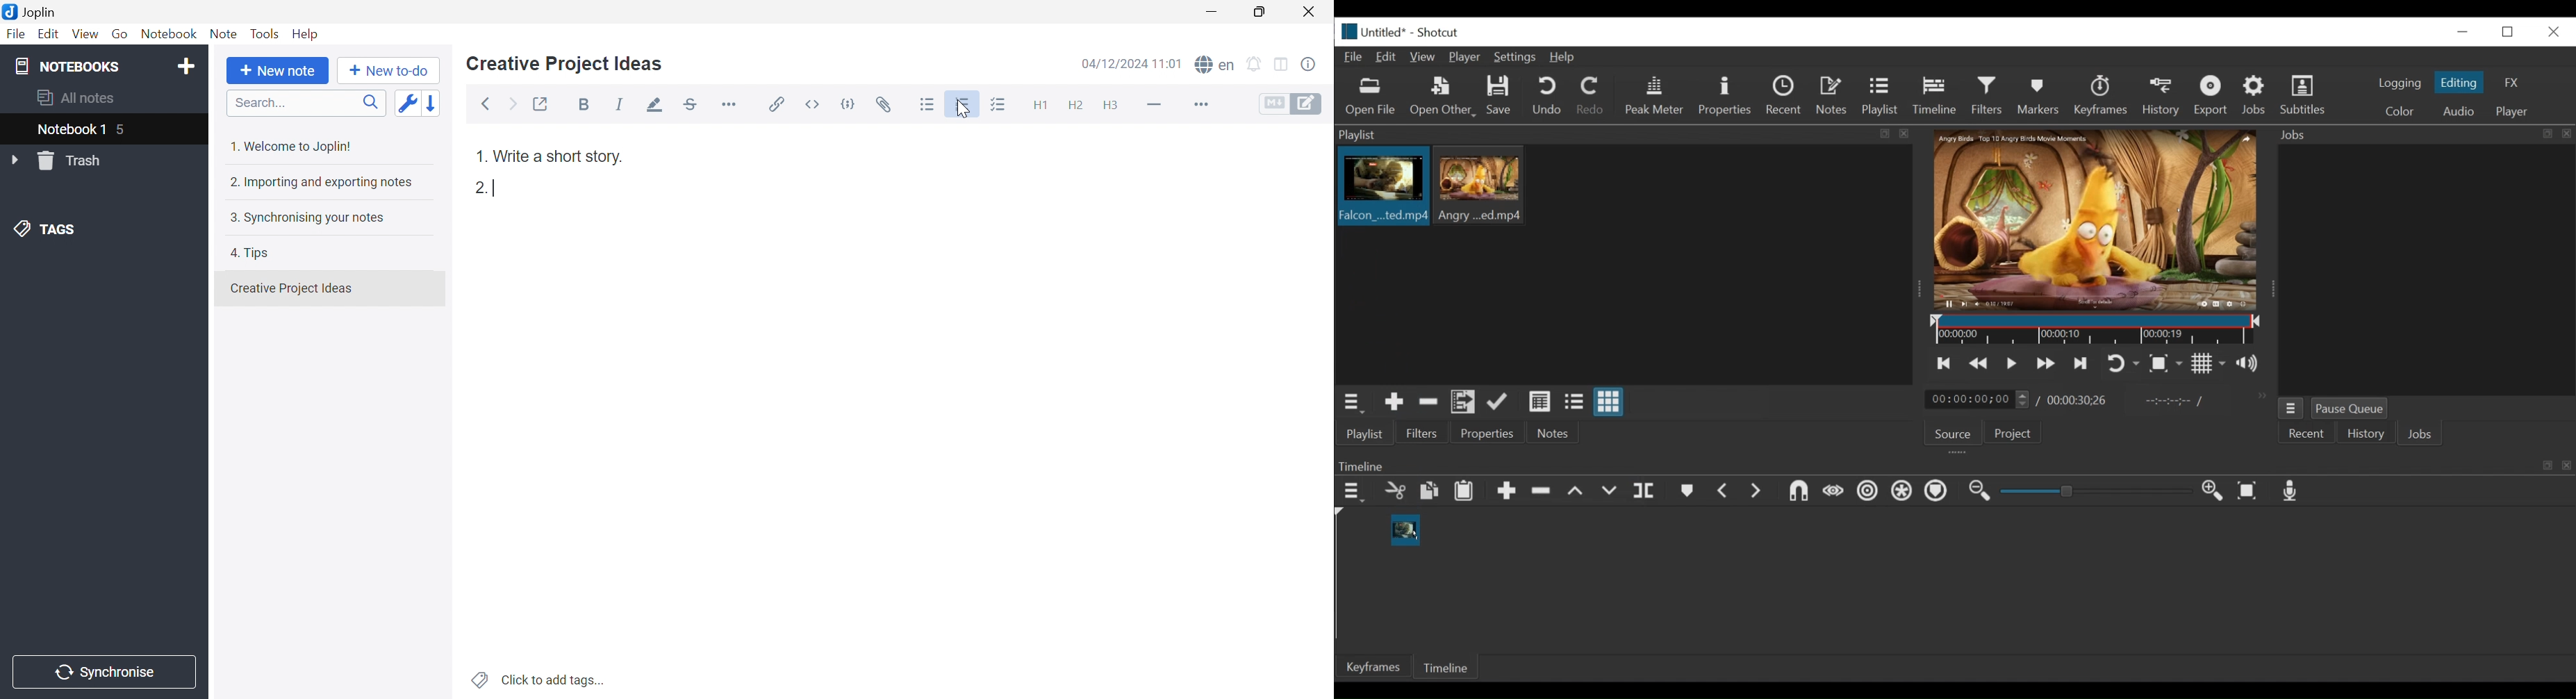  I want to click on Bulleted list, so click(927, 105).